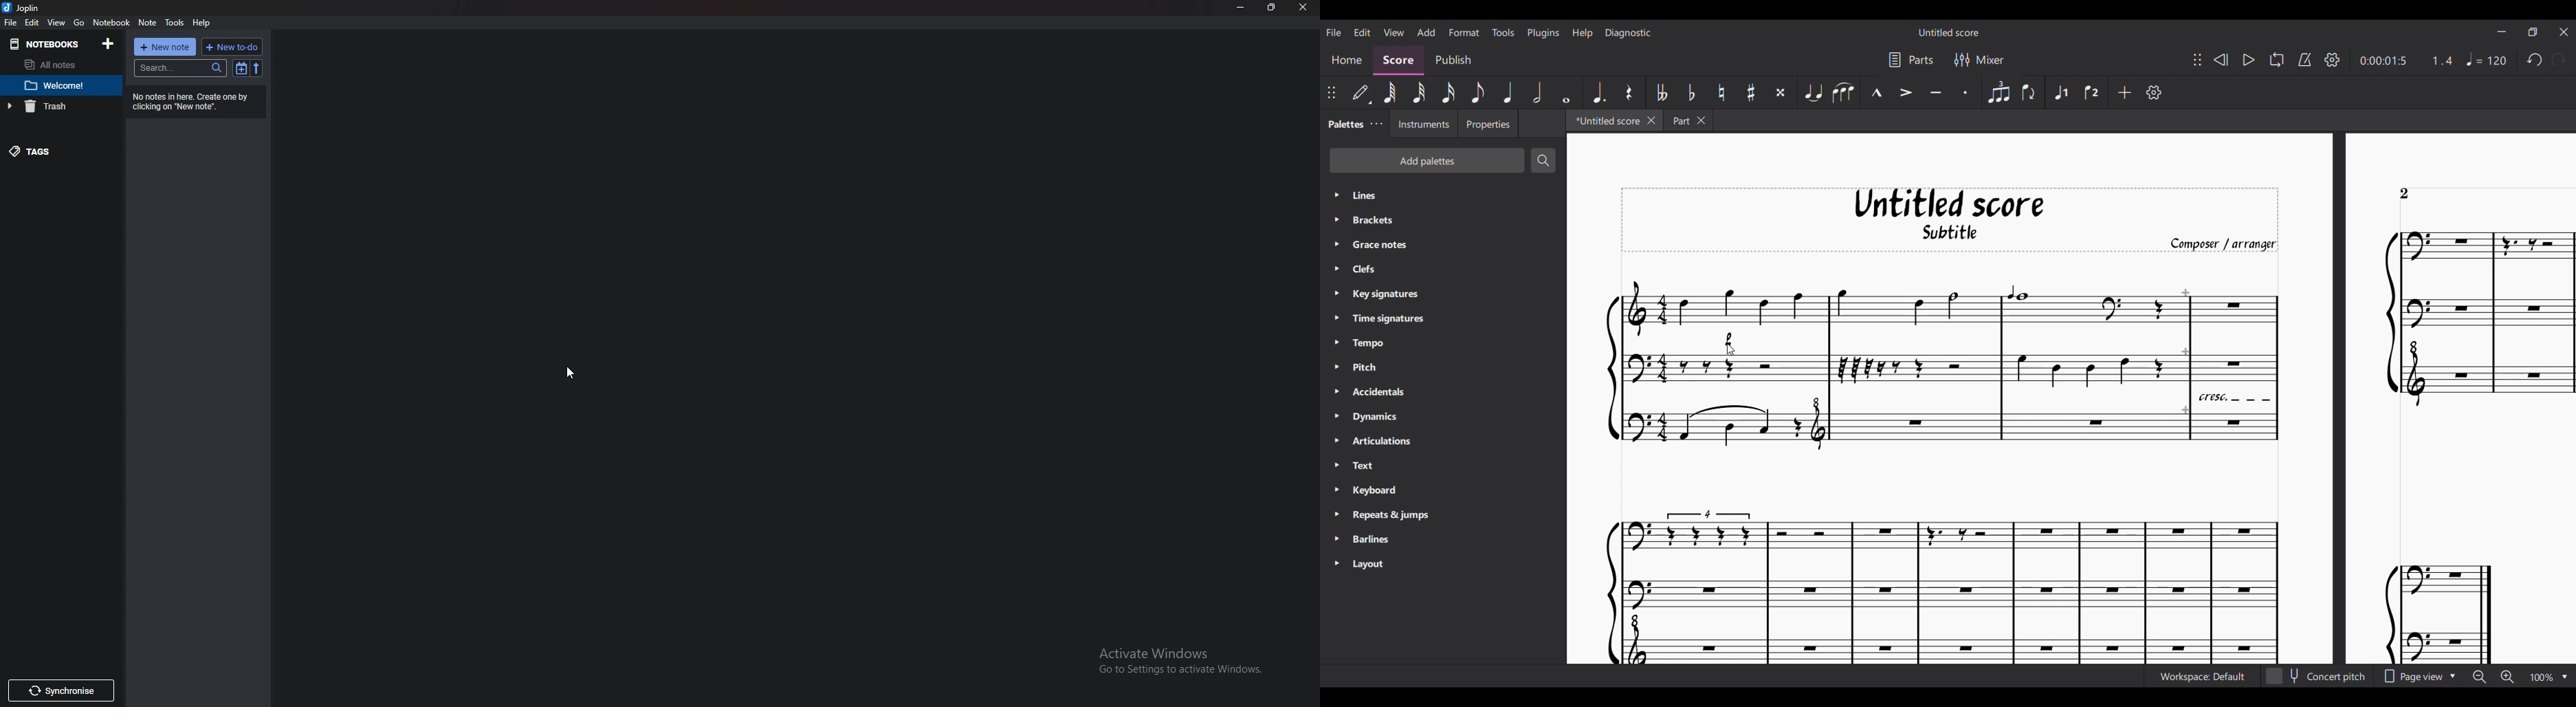  What do you see at coordinates (2249, 60) in the screenshot?
I see `Play` at bounding box center [2249, 60].